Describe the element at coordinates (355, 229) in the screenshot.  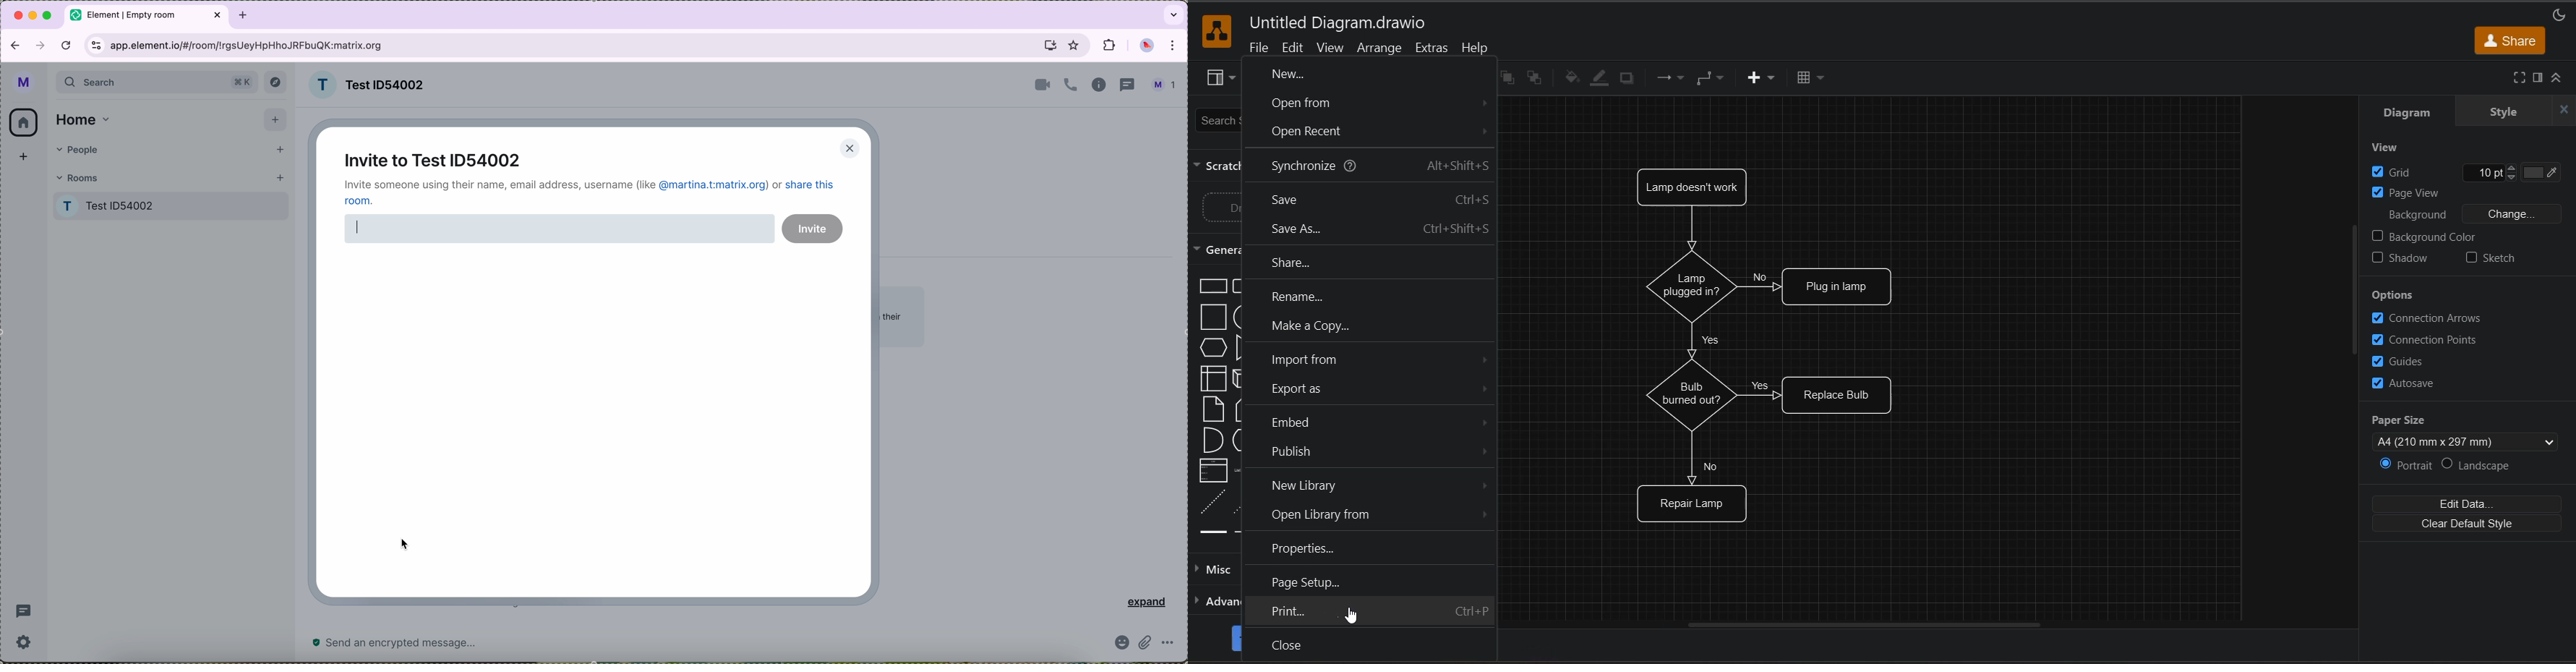
I see `writing cursor` at that location.